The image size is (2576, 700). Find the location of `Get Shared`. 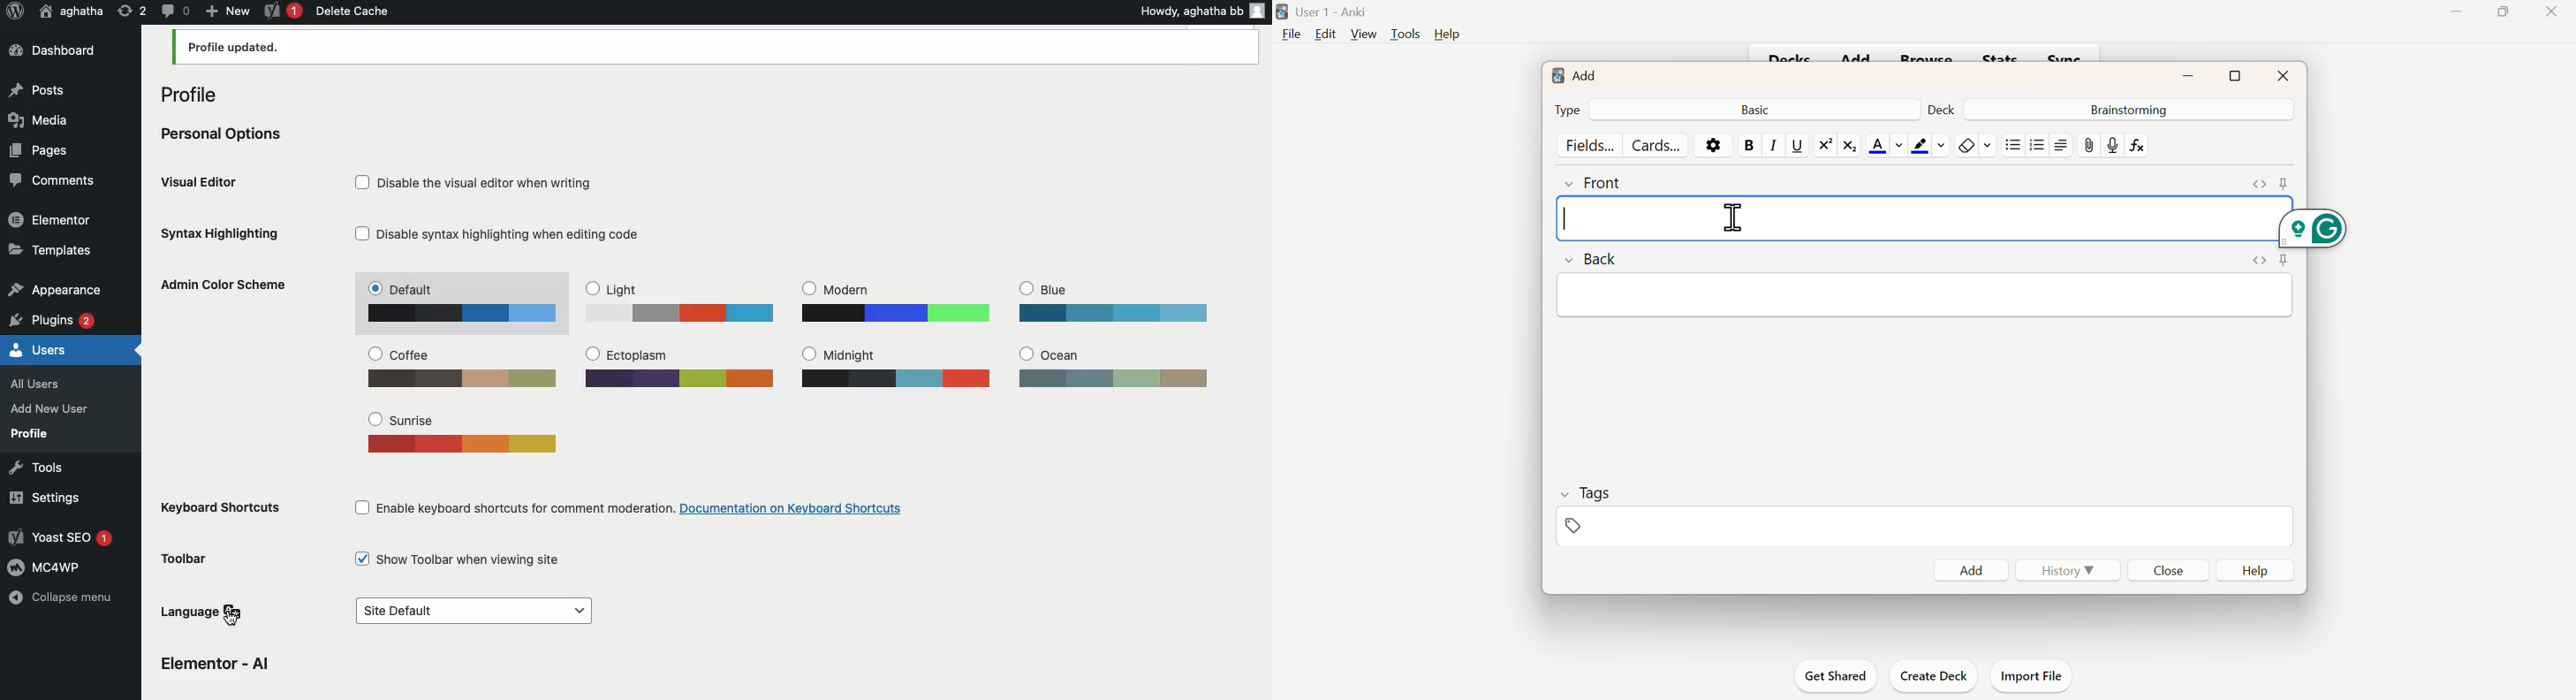

Get Shared is located at coordinates (1841, 676).